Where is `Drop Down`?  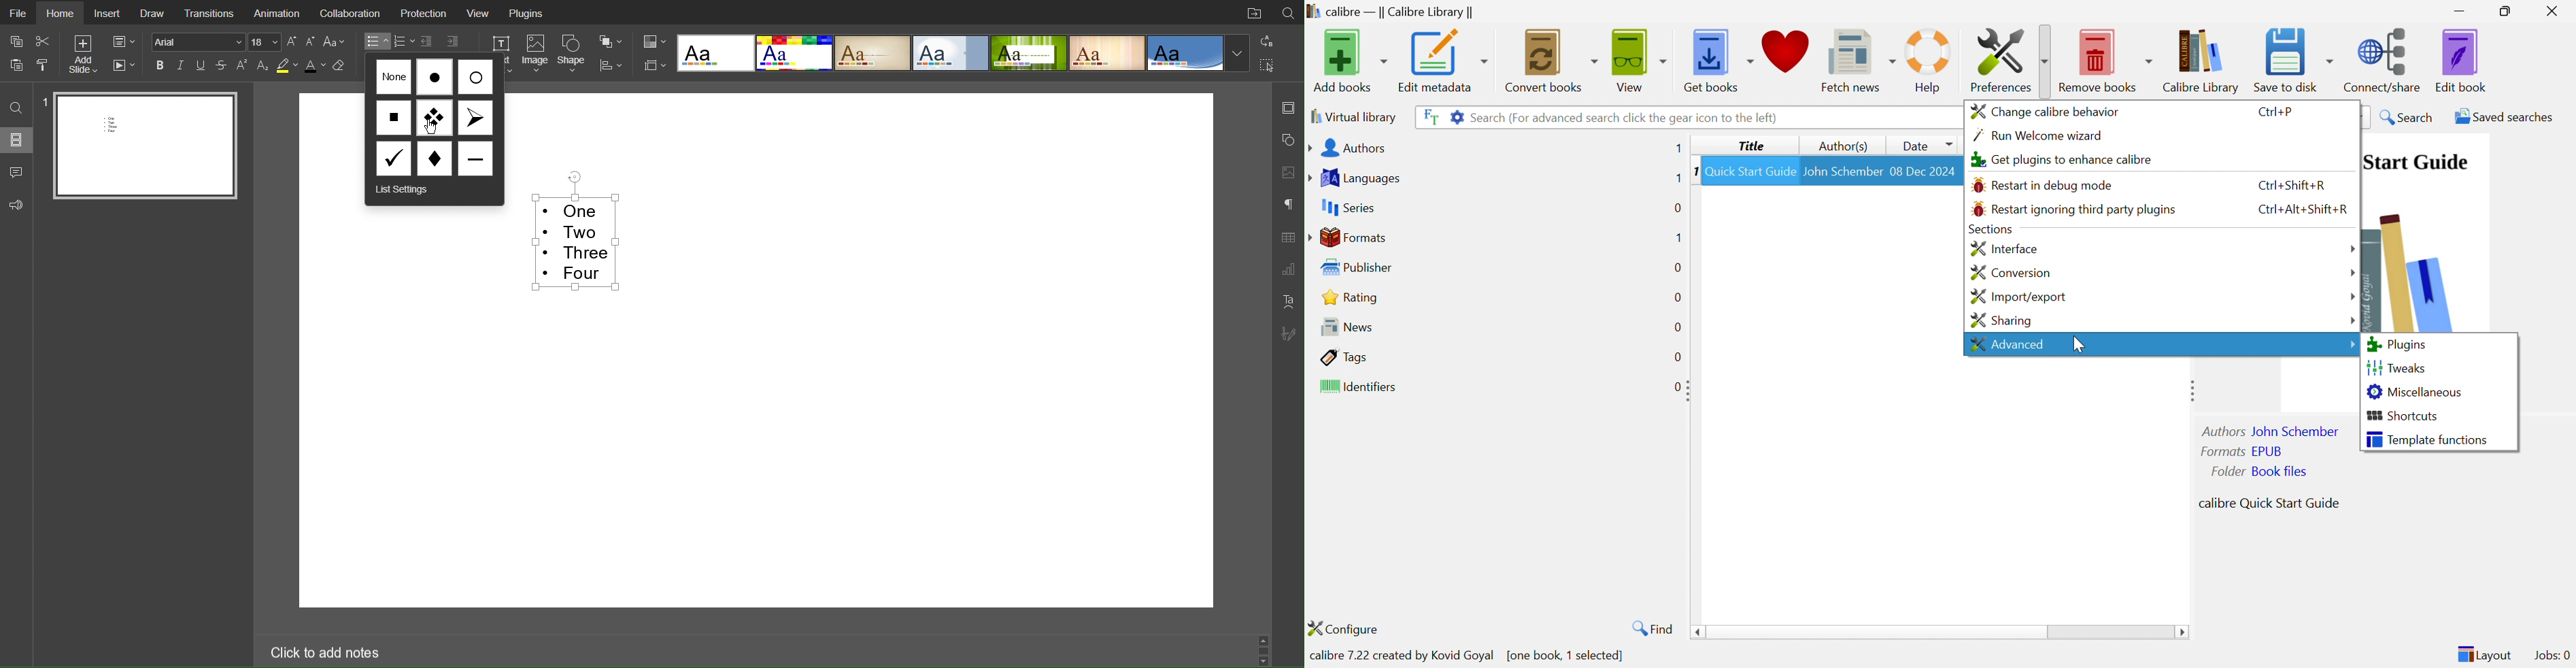 Drop Down is located at coordinates (2352, 274).